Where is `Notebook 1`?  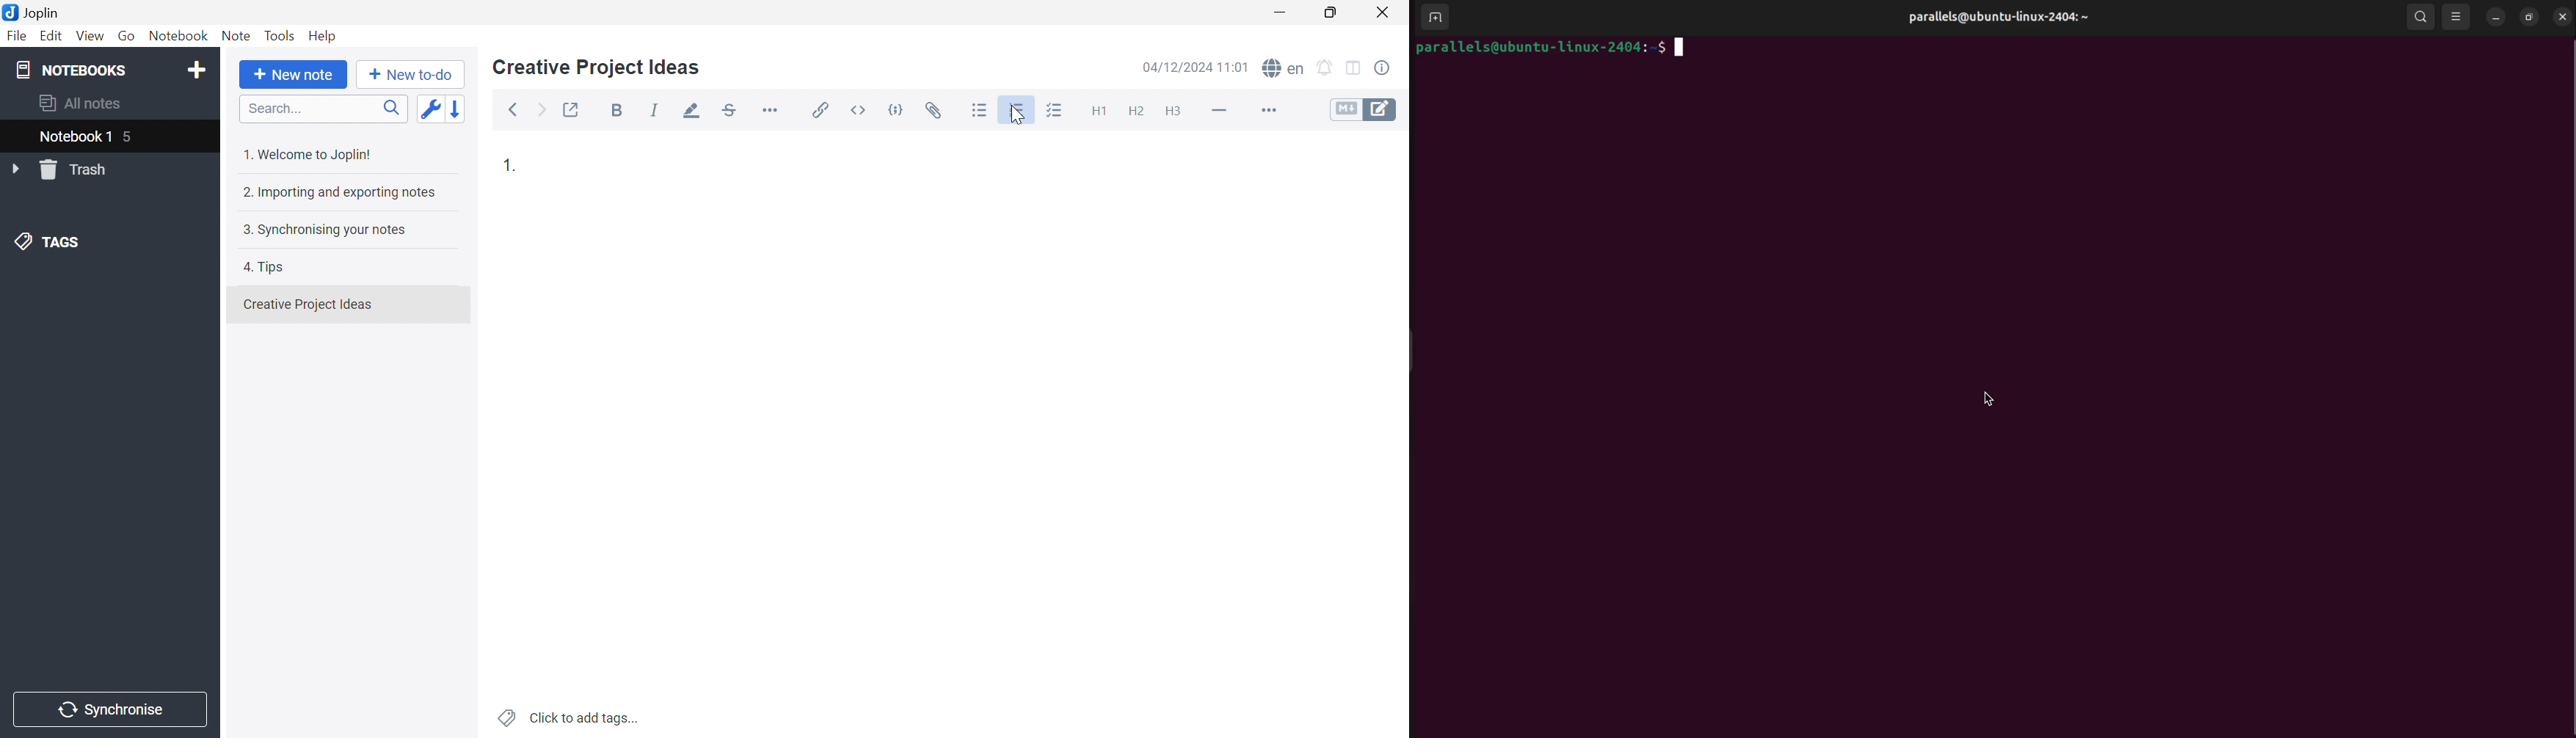
Notebook 1 is located at coordinates (73, 138).